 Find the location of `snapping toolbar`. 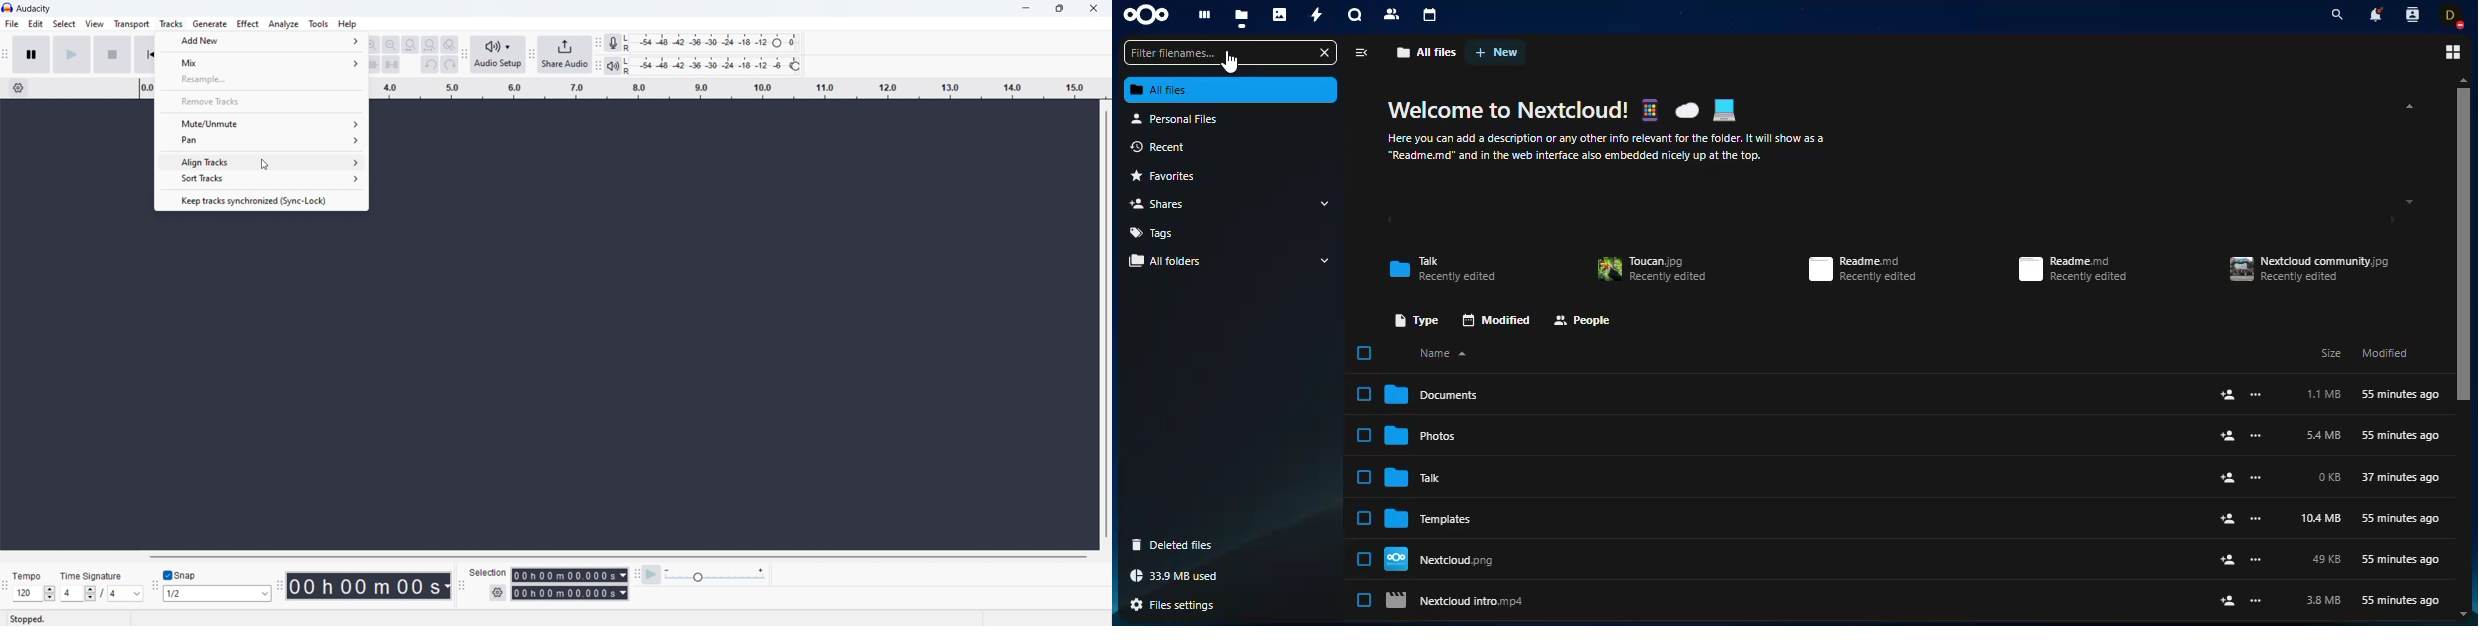

snapping toolbar is located at coordinates (154, 584).